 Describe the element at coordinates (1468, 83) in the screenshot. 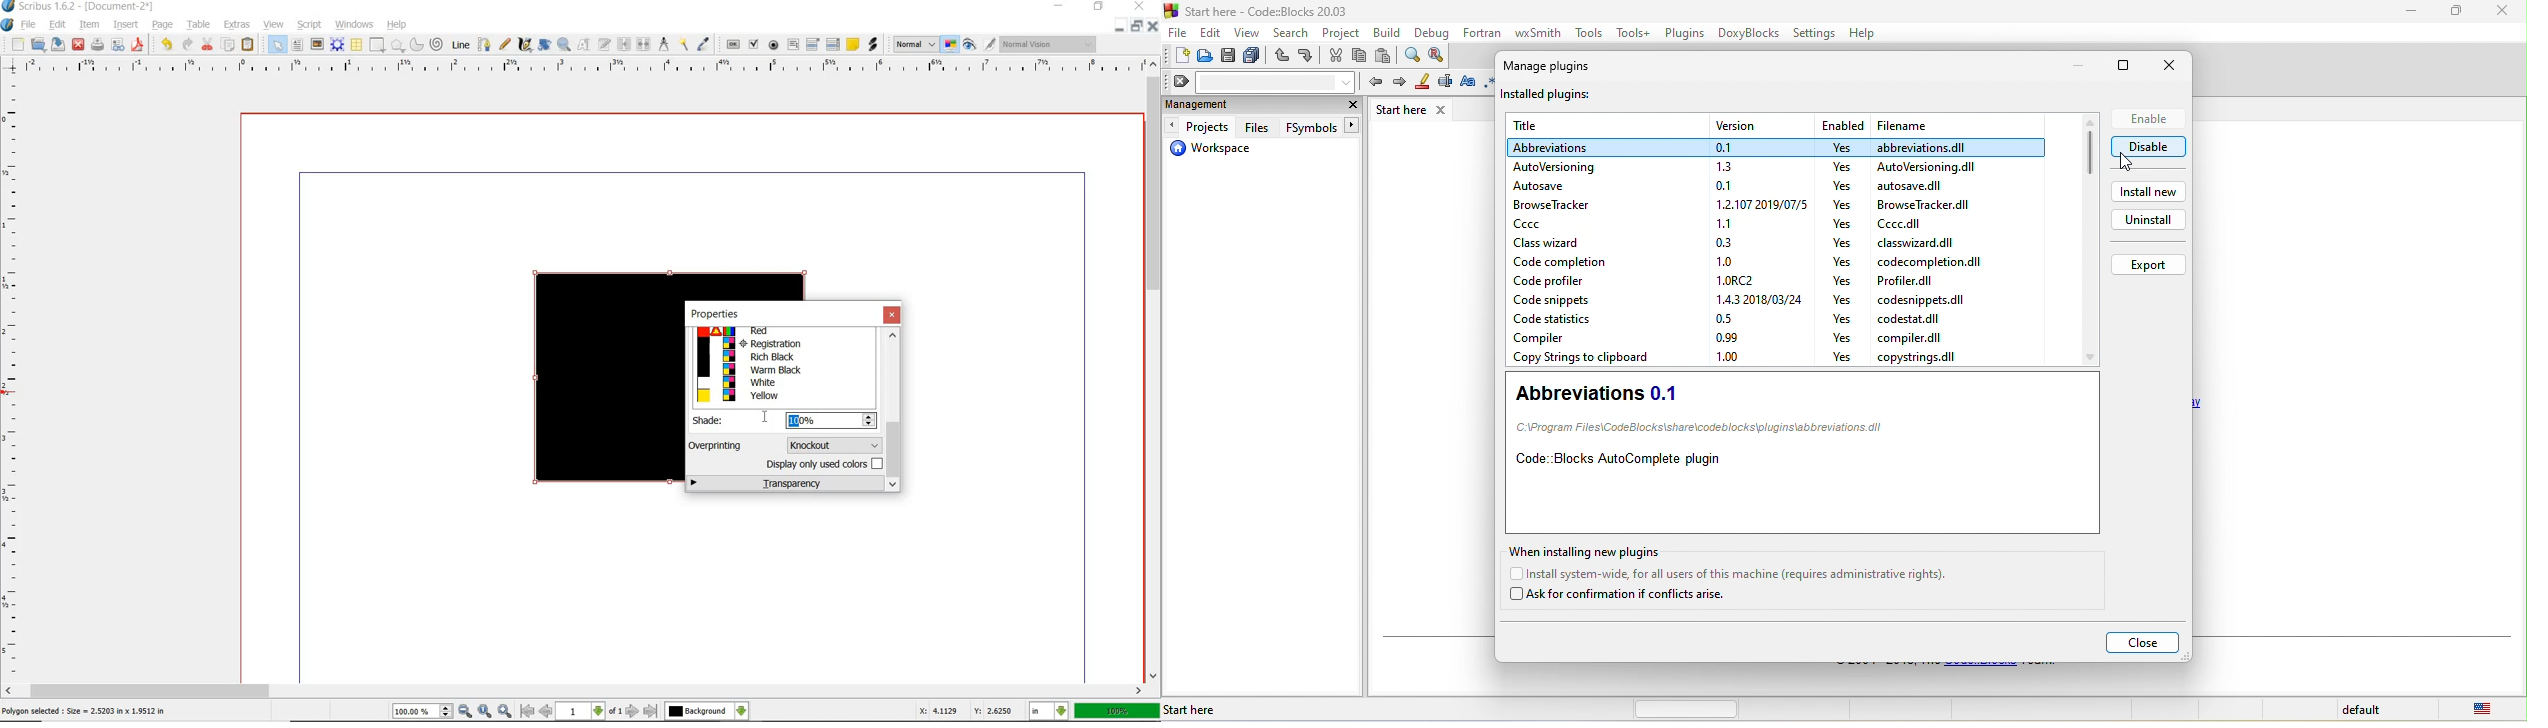

I see `match case` at that location.